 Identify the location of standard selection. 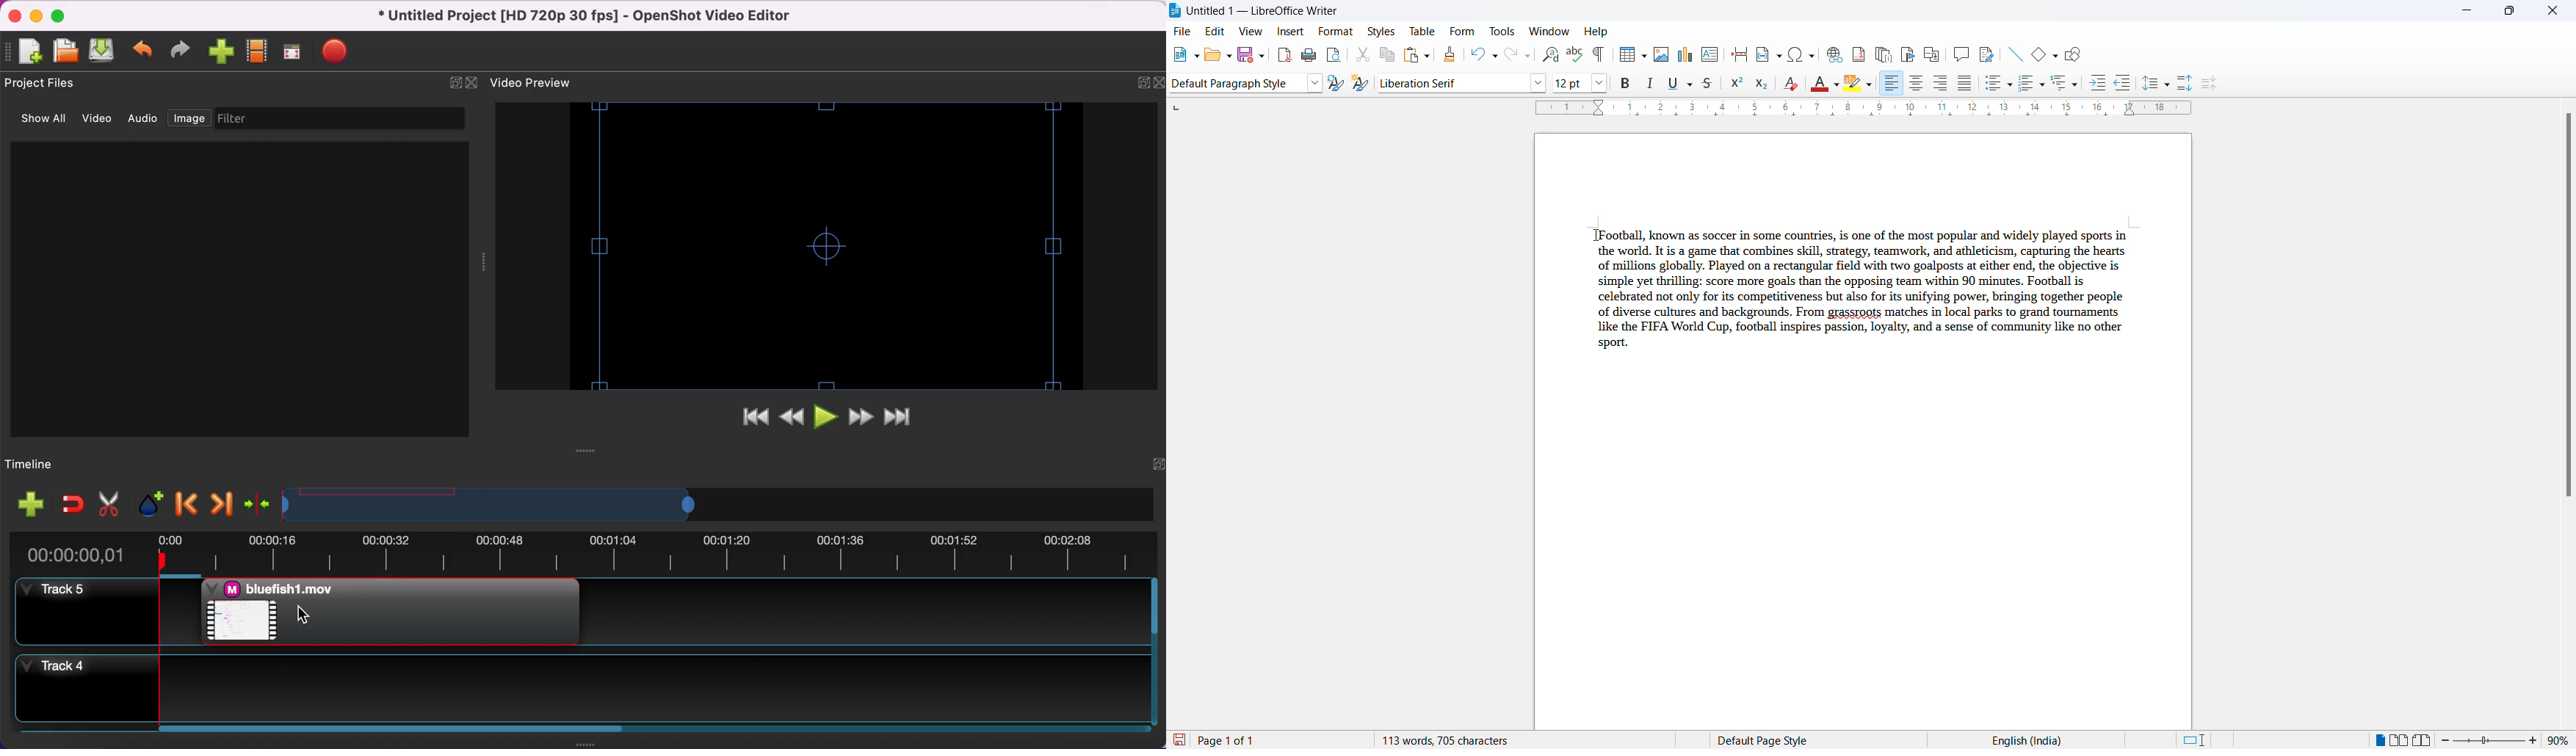
(2194, 740).